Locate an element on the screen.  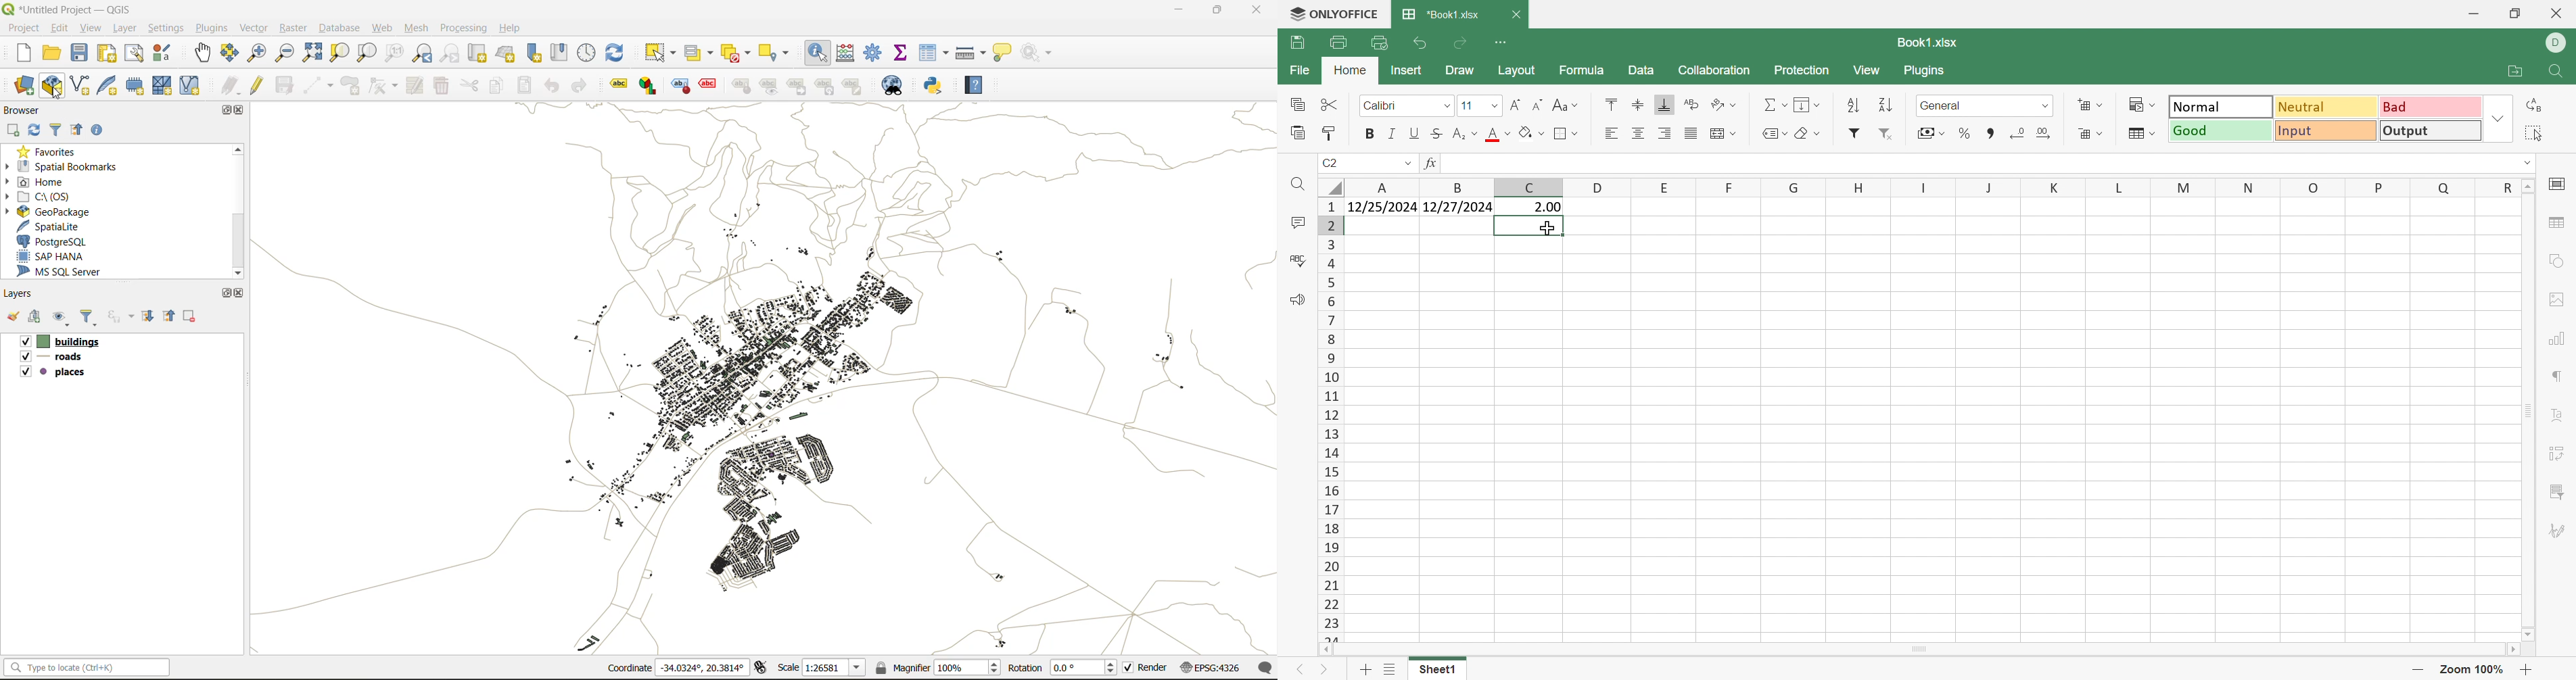
zoom next is located at coordinates (451, 54).